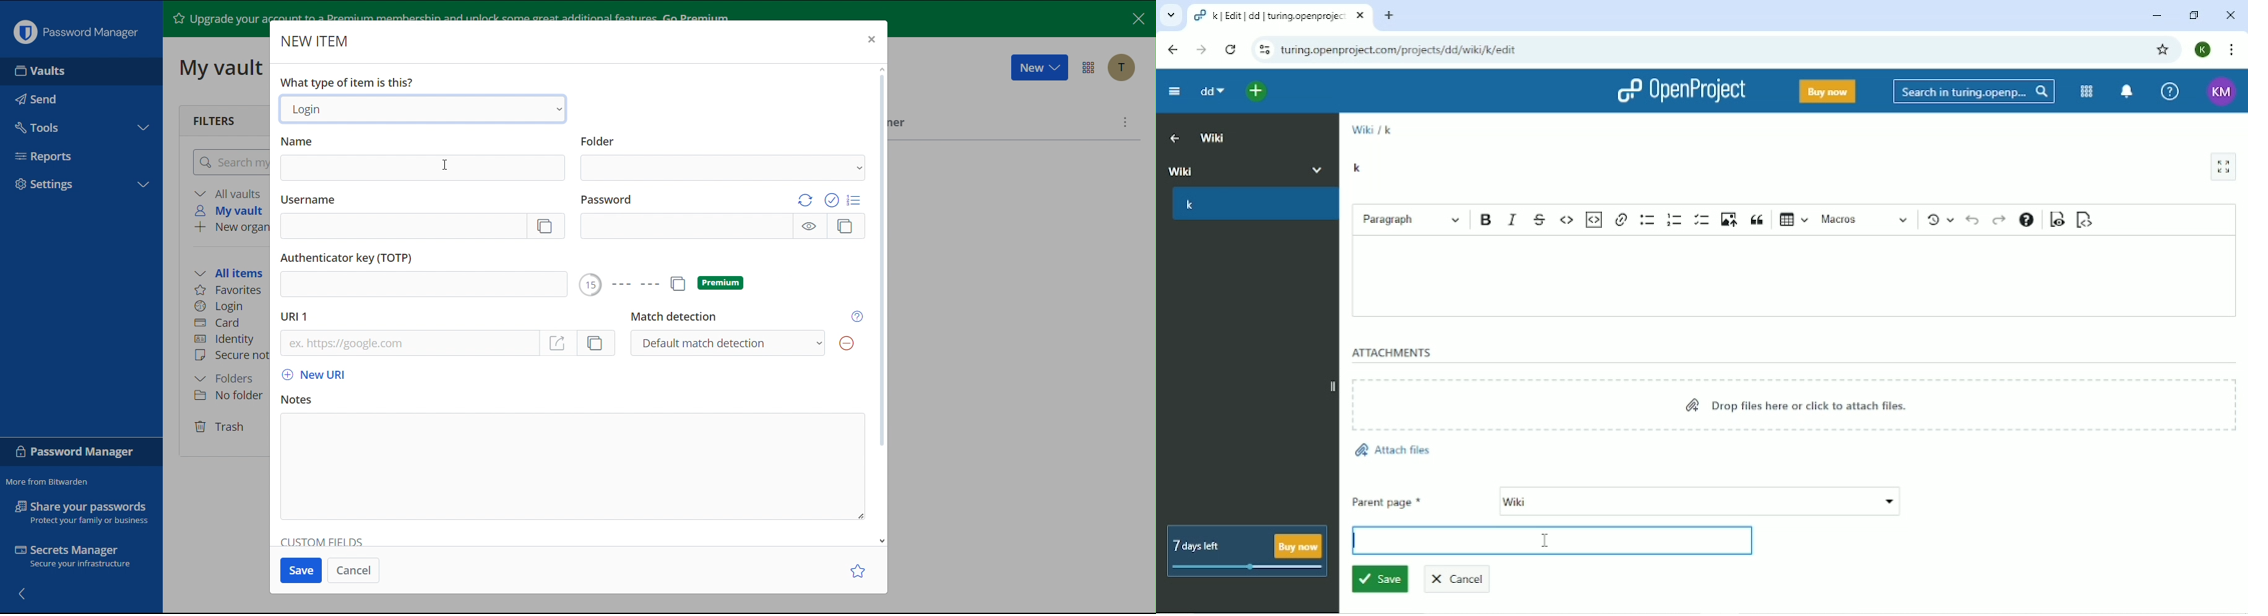  What do you see at coordinates (1122, 69) in the screenshot?
I see `Account` at bounding box center [1122, 69].